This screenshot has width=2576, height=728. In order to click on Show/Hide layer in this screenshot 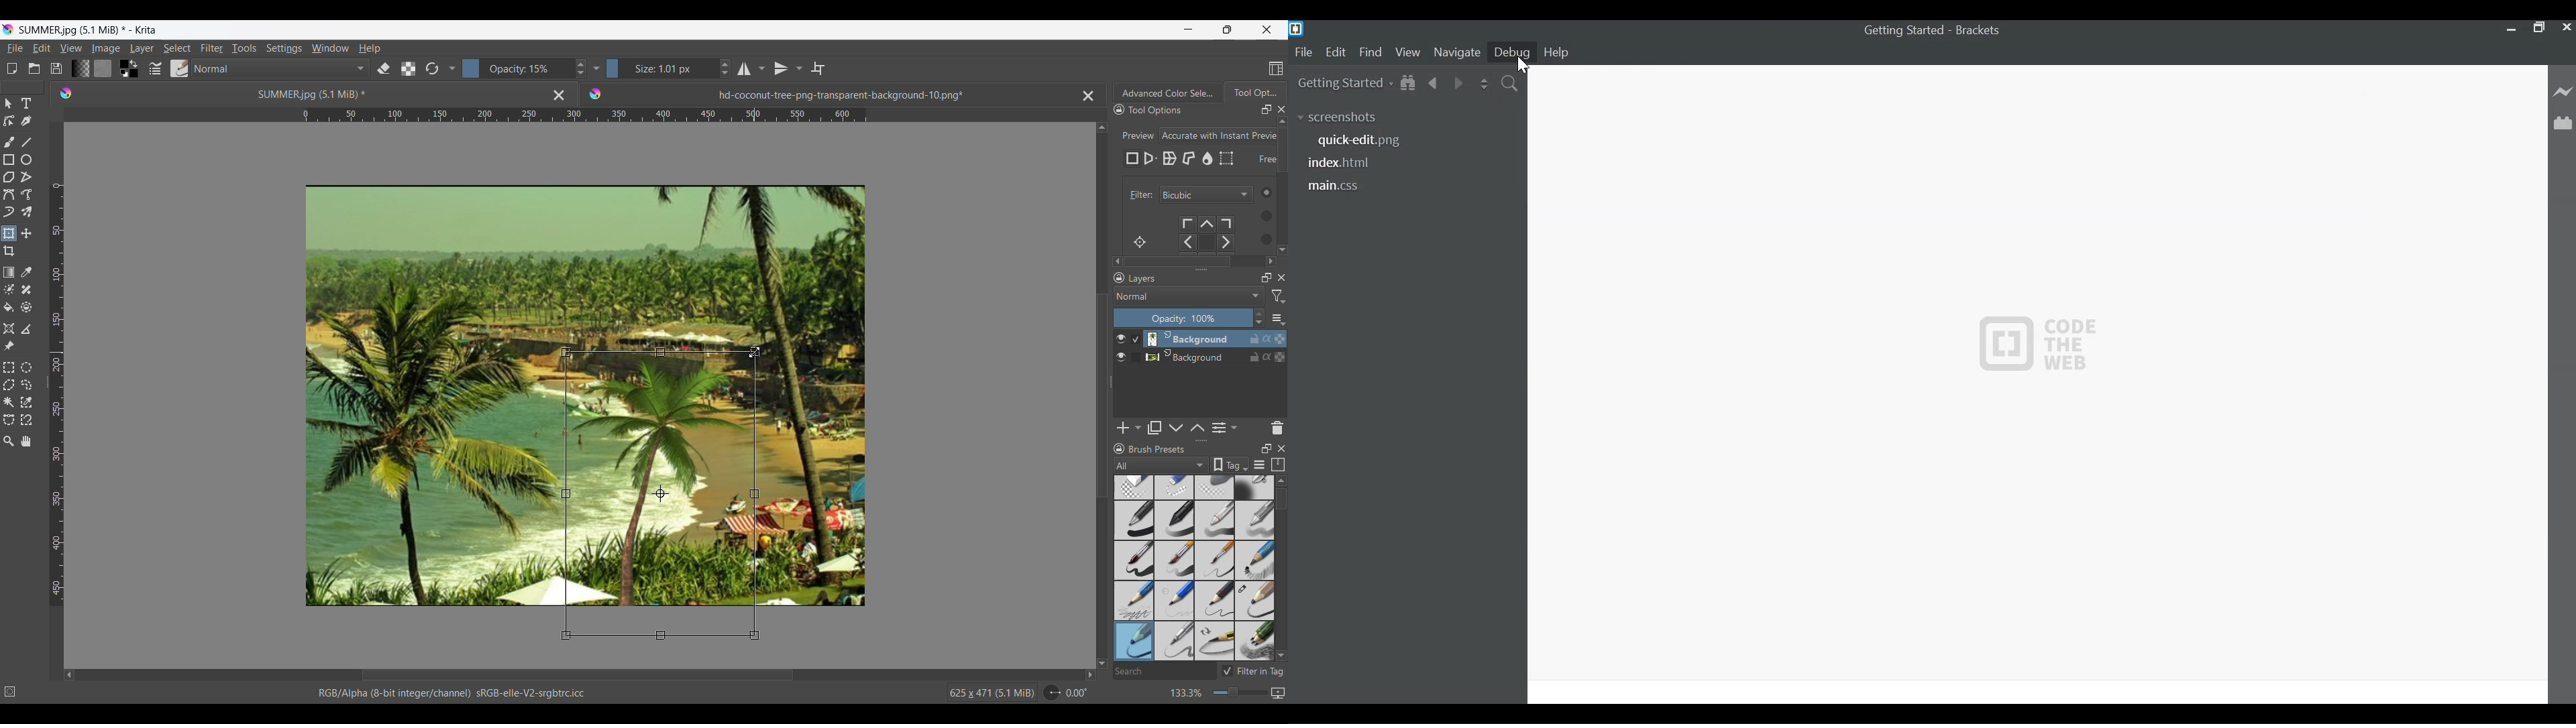, I will do `click(1121, 339)`.